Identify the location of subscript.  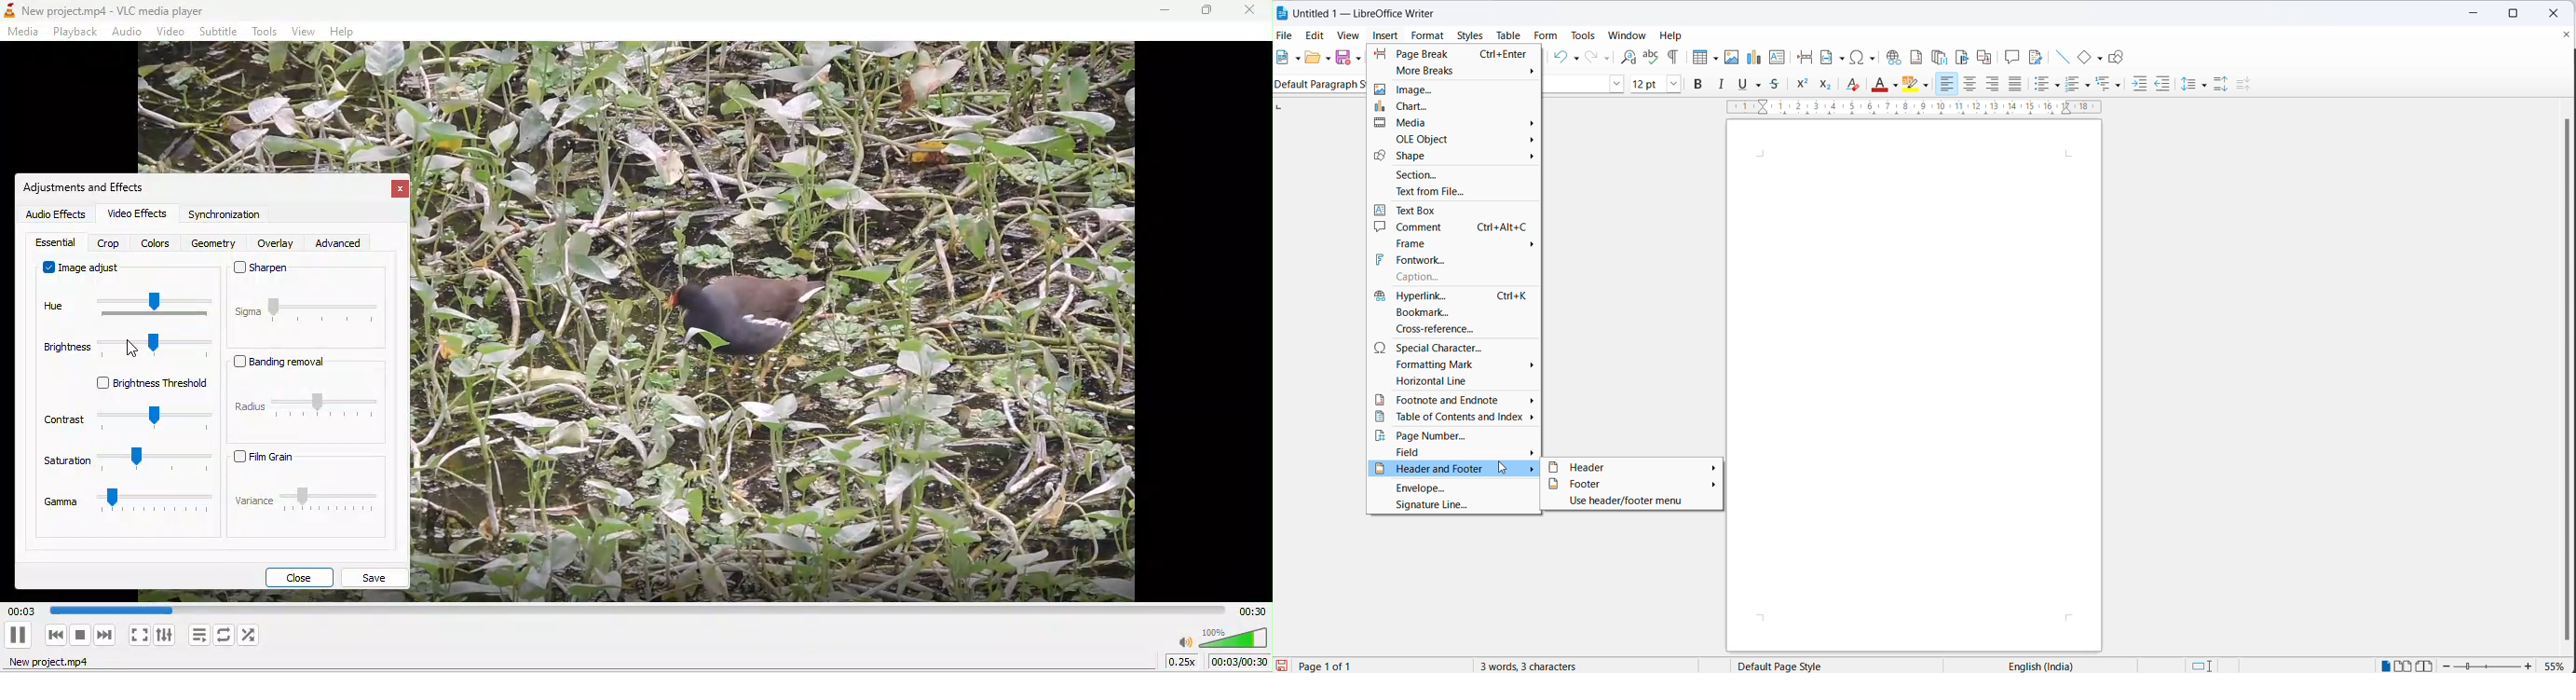
(1826, 84).